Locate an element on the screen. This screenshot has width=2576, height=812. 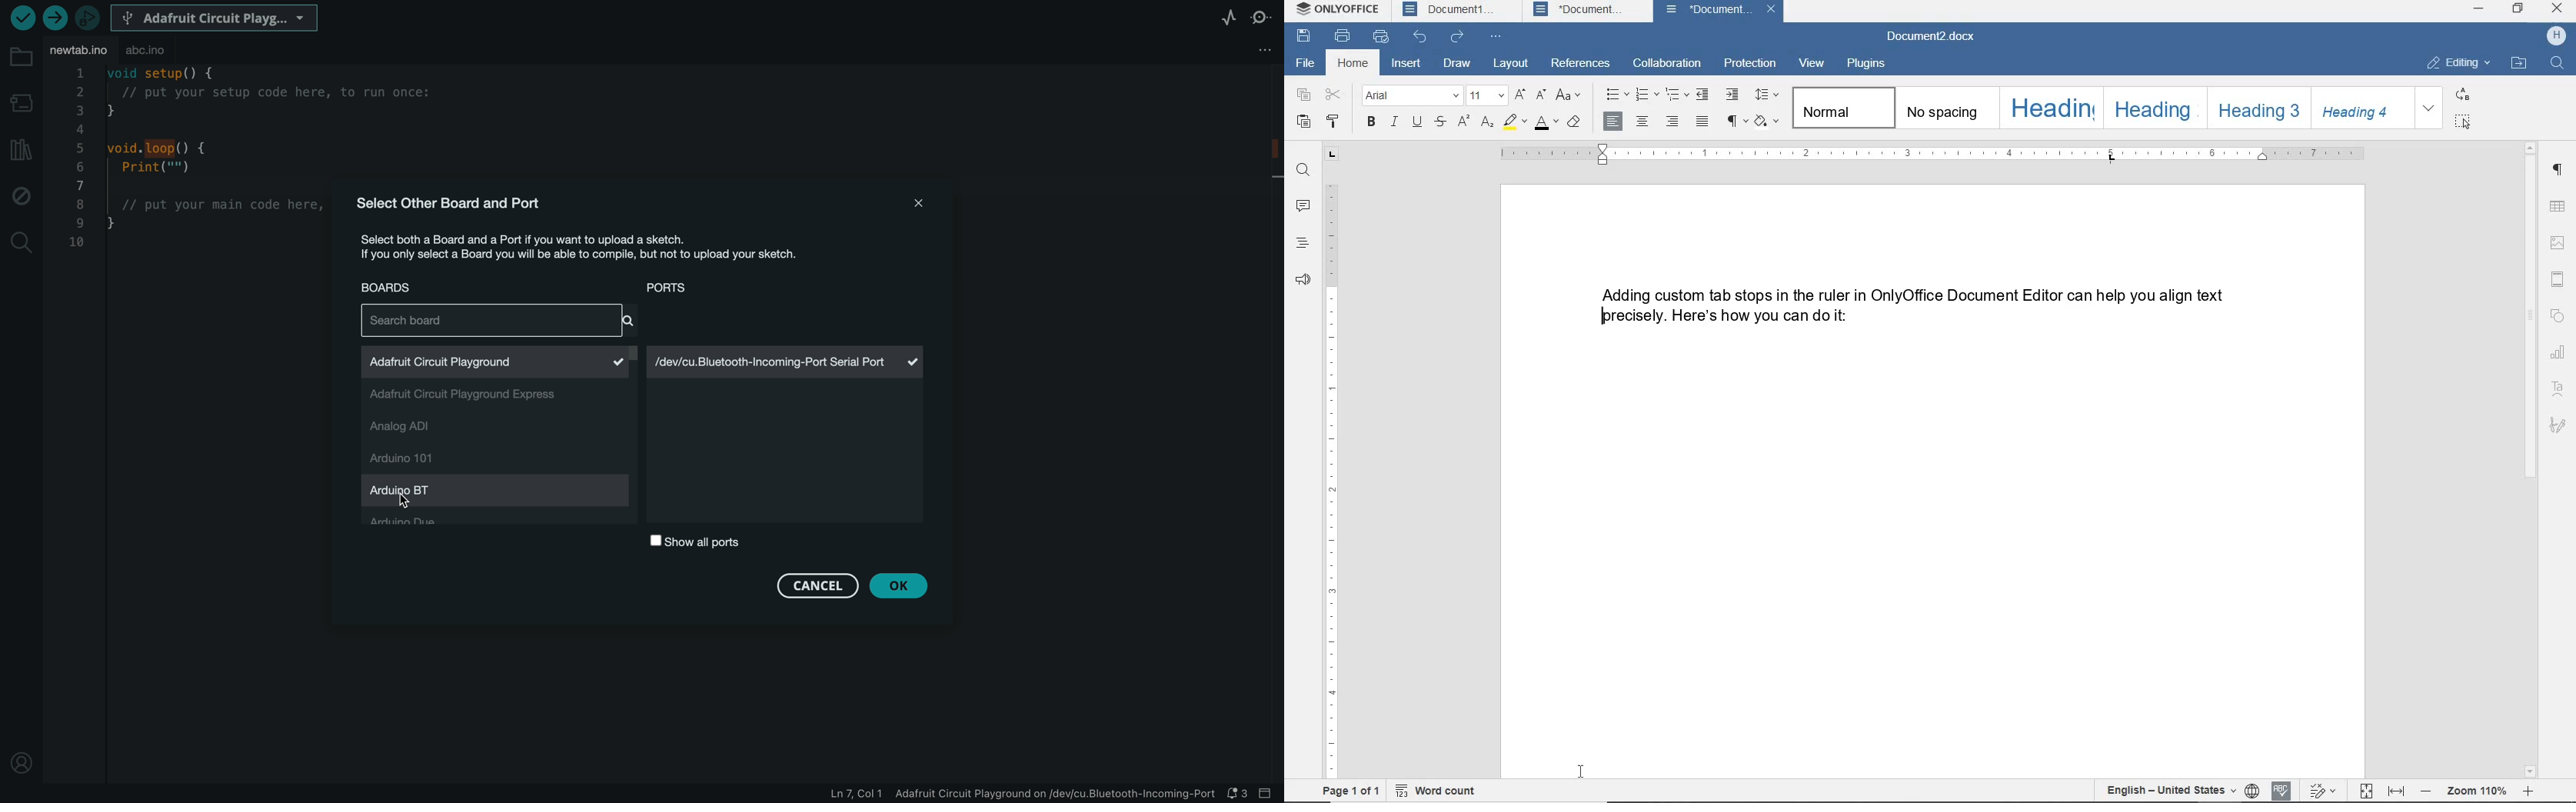
text art is located at coordinates (2559, 388).